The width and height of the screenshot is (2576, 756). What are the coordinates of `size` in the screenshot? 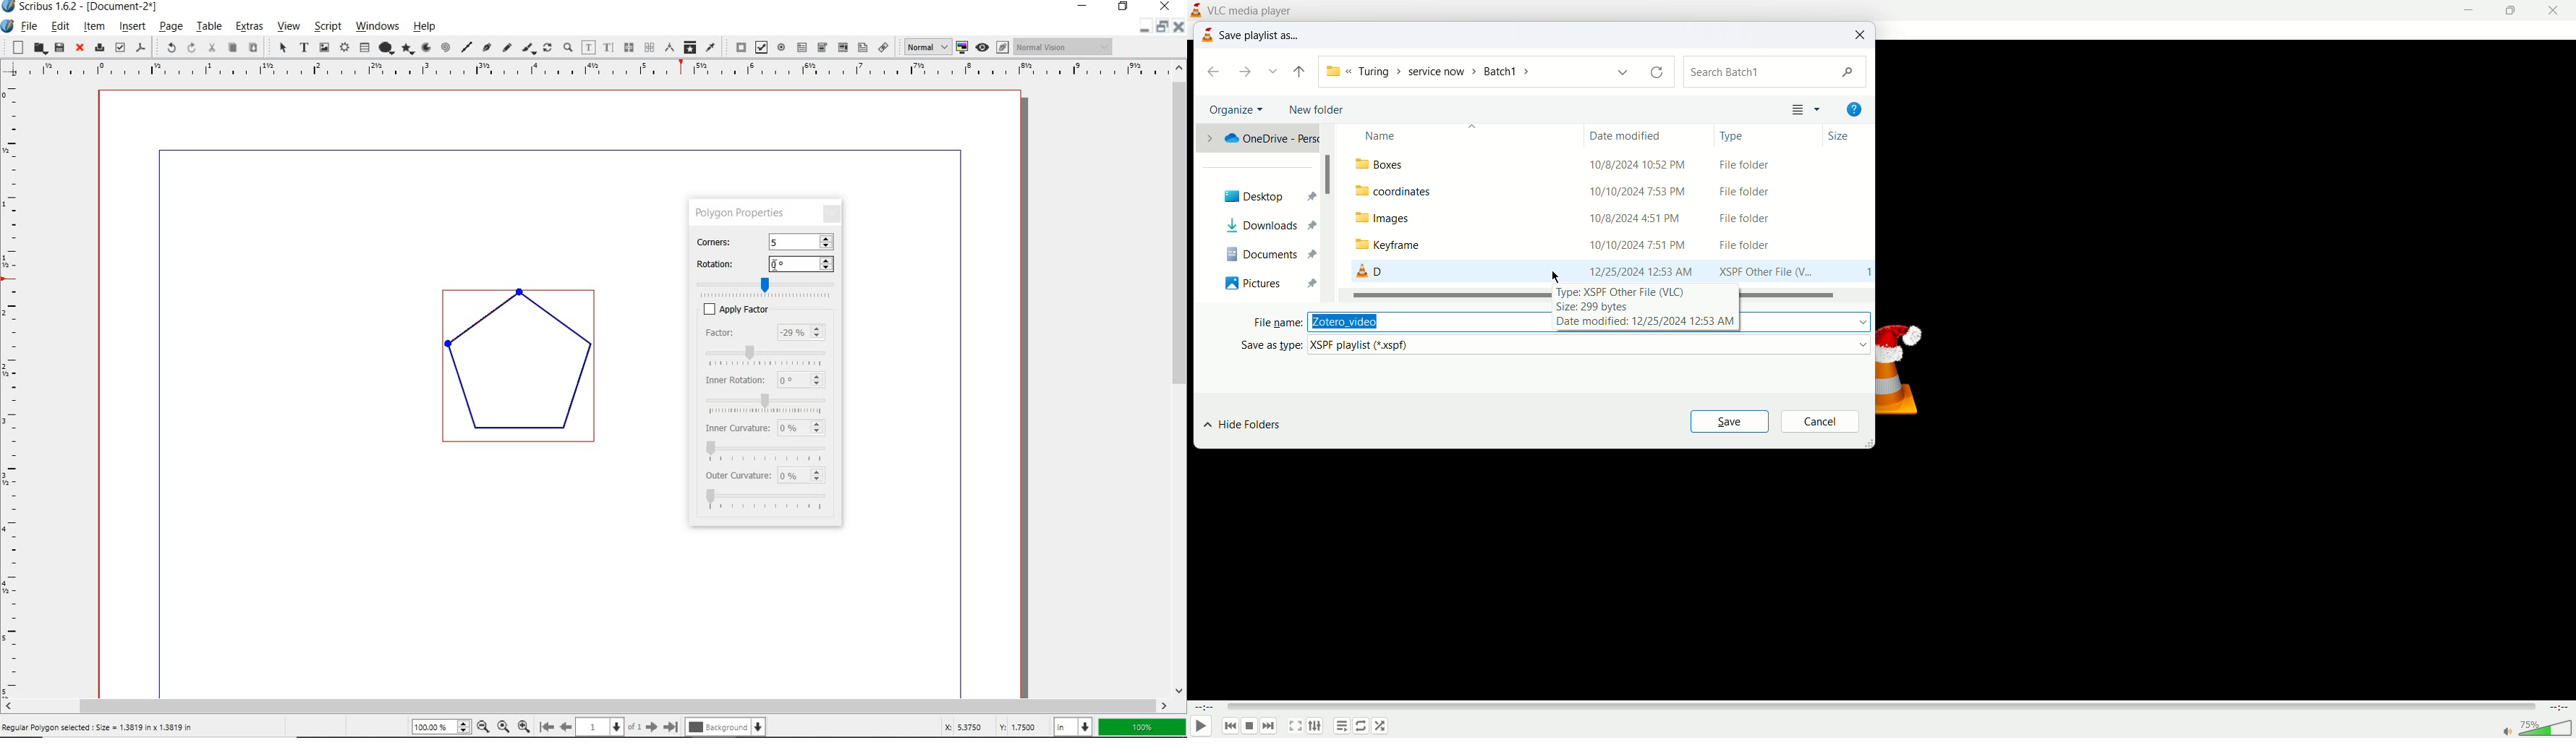 It's located at (1840, 135).